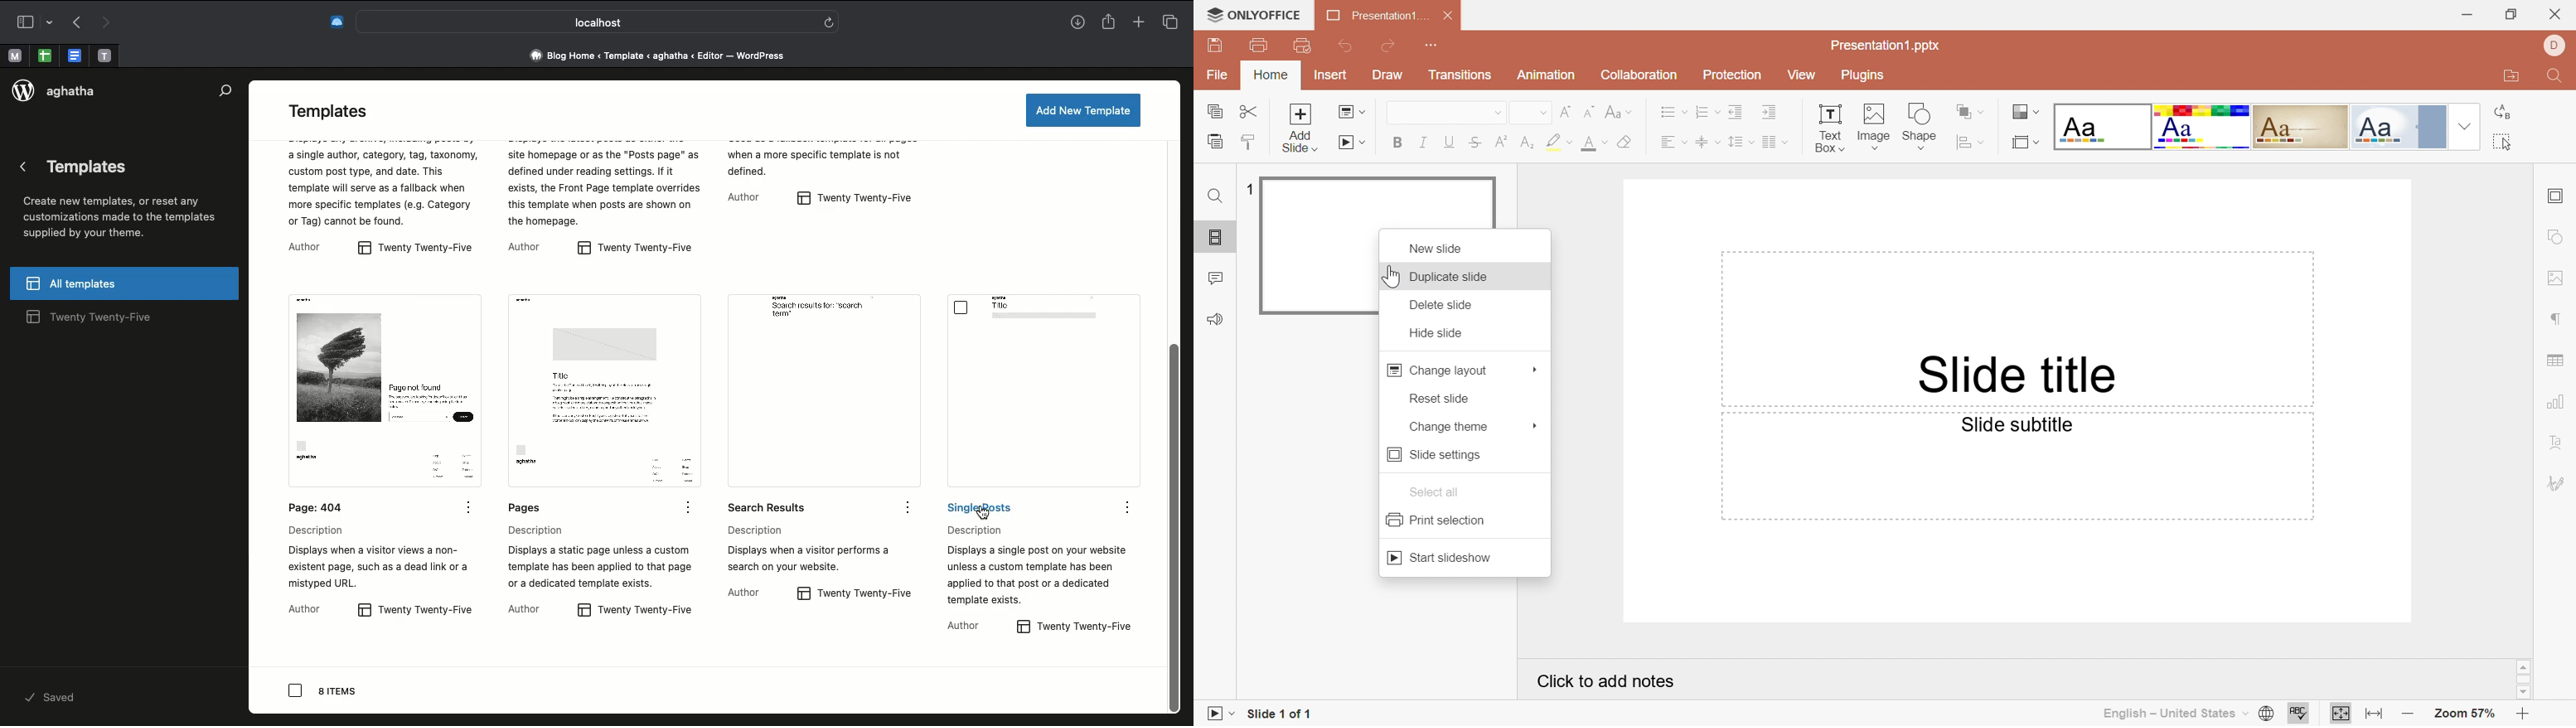  Describe the element at coordinates (1706, 111) in the screenshot. I see `Numbering` at that location.